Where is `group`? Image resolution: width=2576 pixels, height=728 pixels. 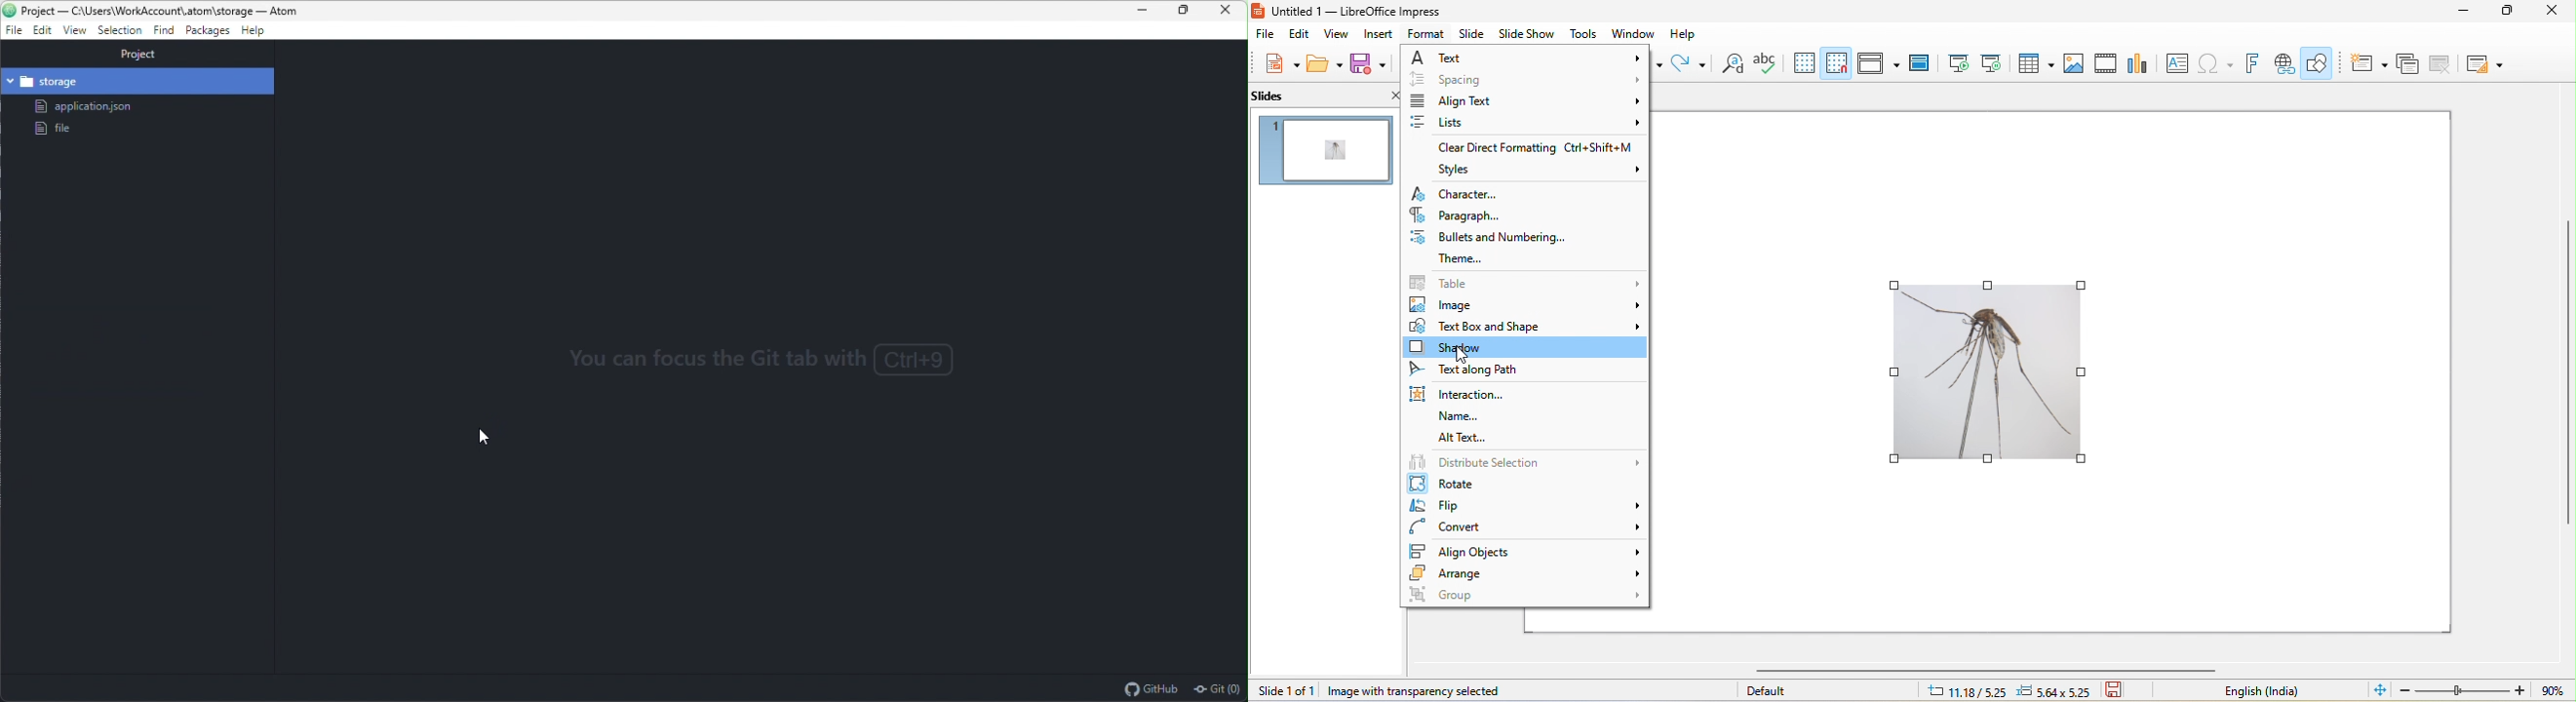 group is located at coordinates (1524, 595).